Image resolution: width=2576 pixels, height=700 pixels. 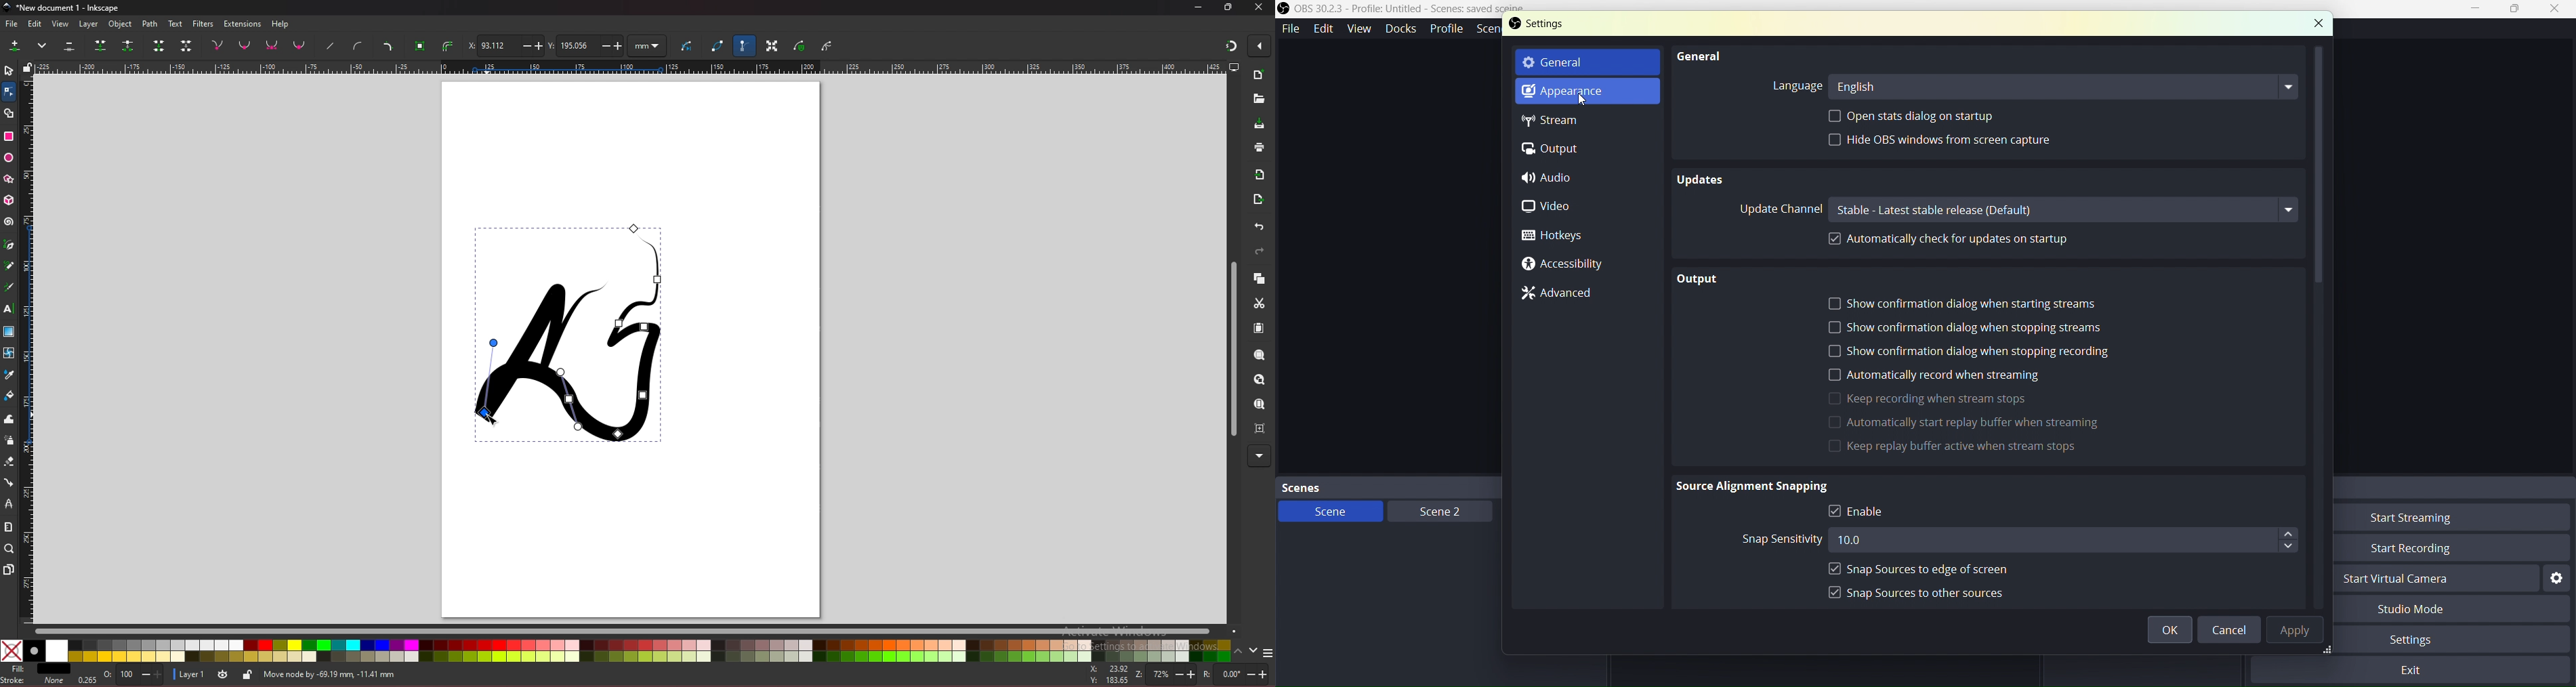 What do you see at coordinates (1493, 29) in the screenshot?
I see `SceneCollection` at bounding box center [1493, 29].